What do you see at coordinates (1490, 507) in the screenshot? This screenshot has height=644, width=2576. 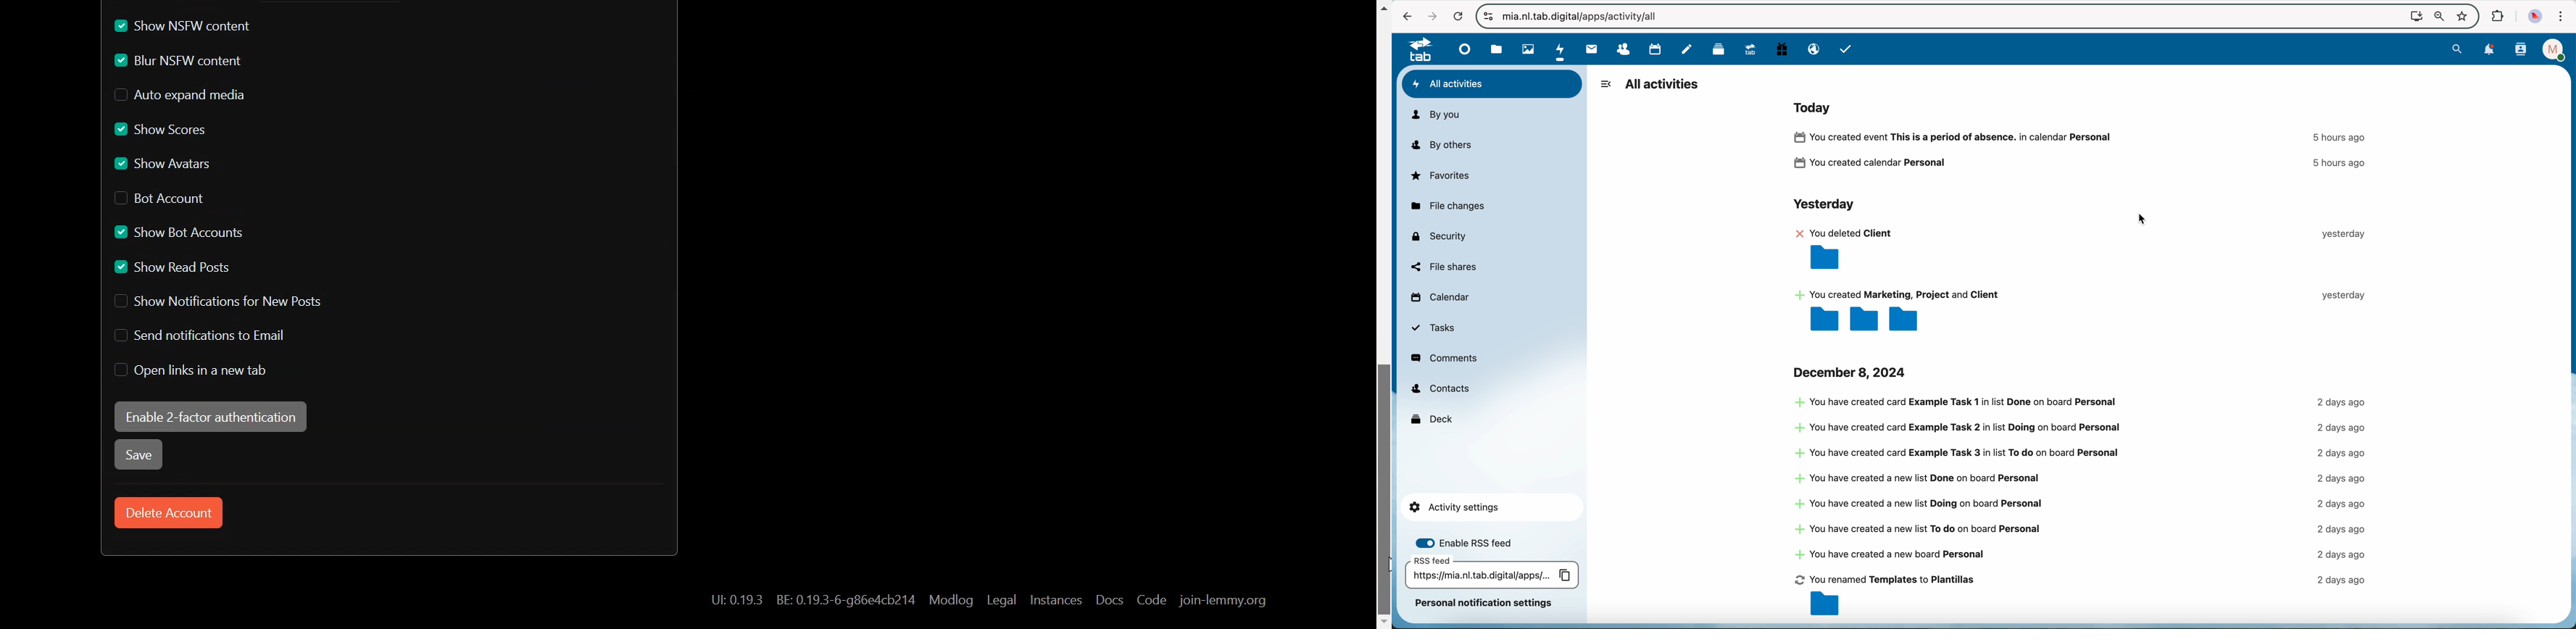 I see `activity settings` at bounding box center [1490, 507].